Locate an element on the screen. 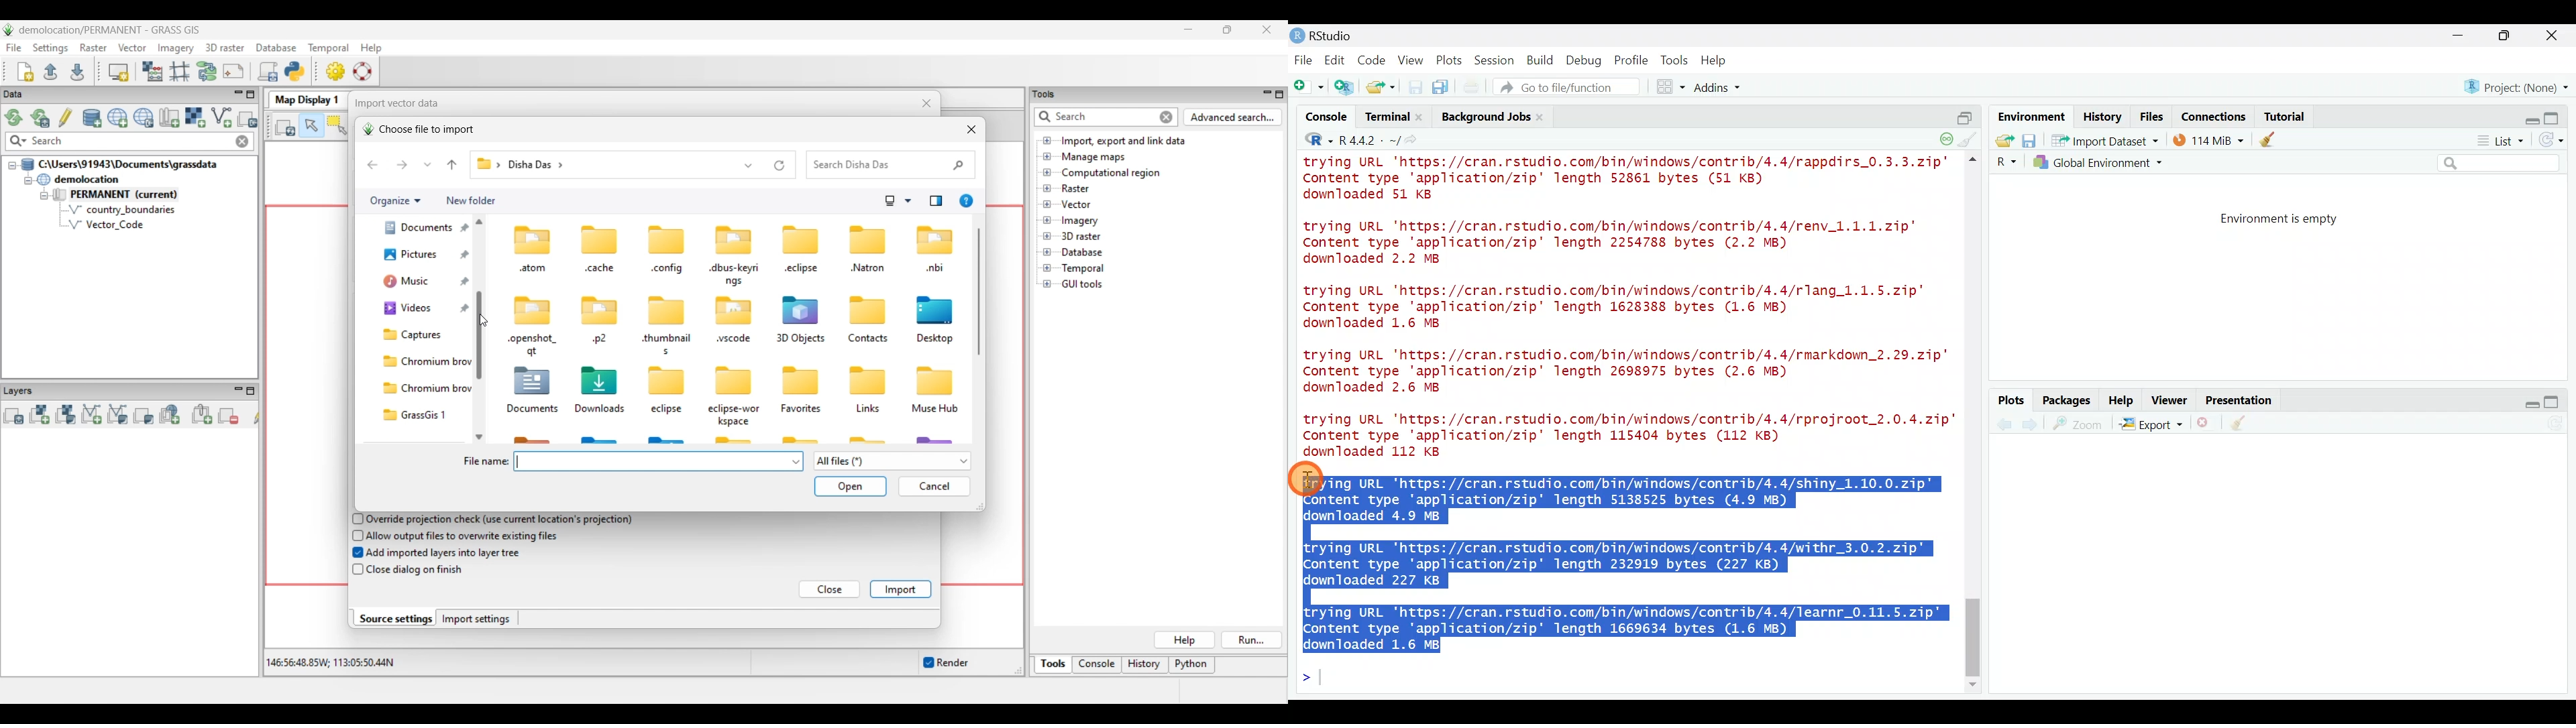 This screenshot has height=728, width=2576. Build is located at coordinates (1541, 60).